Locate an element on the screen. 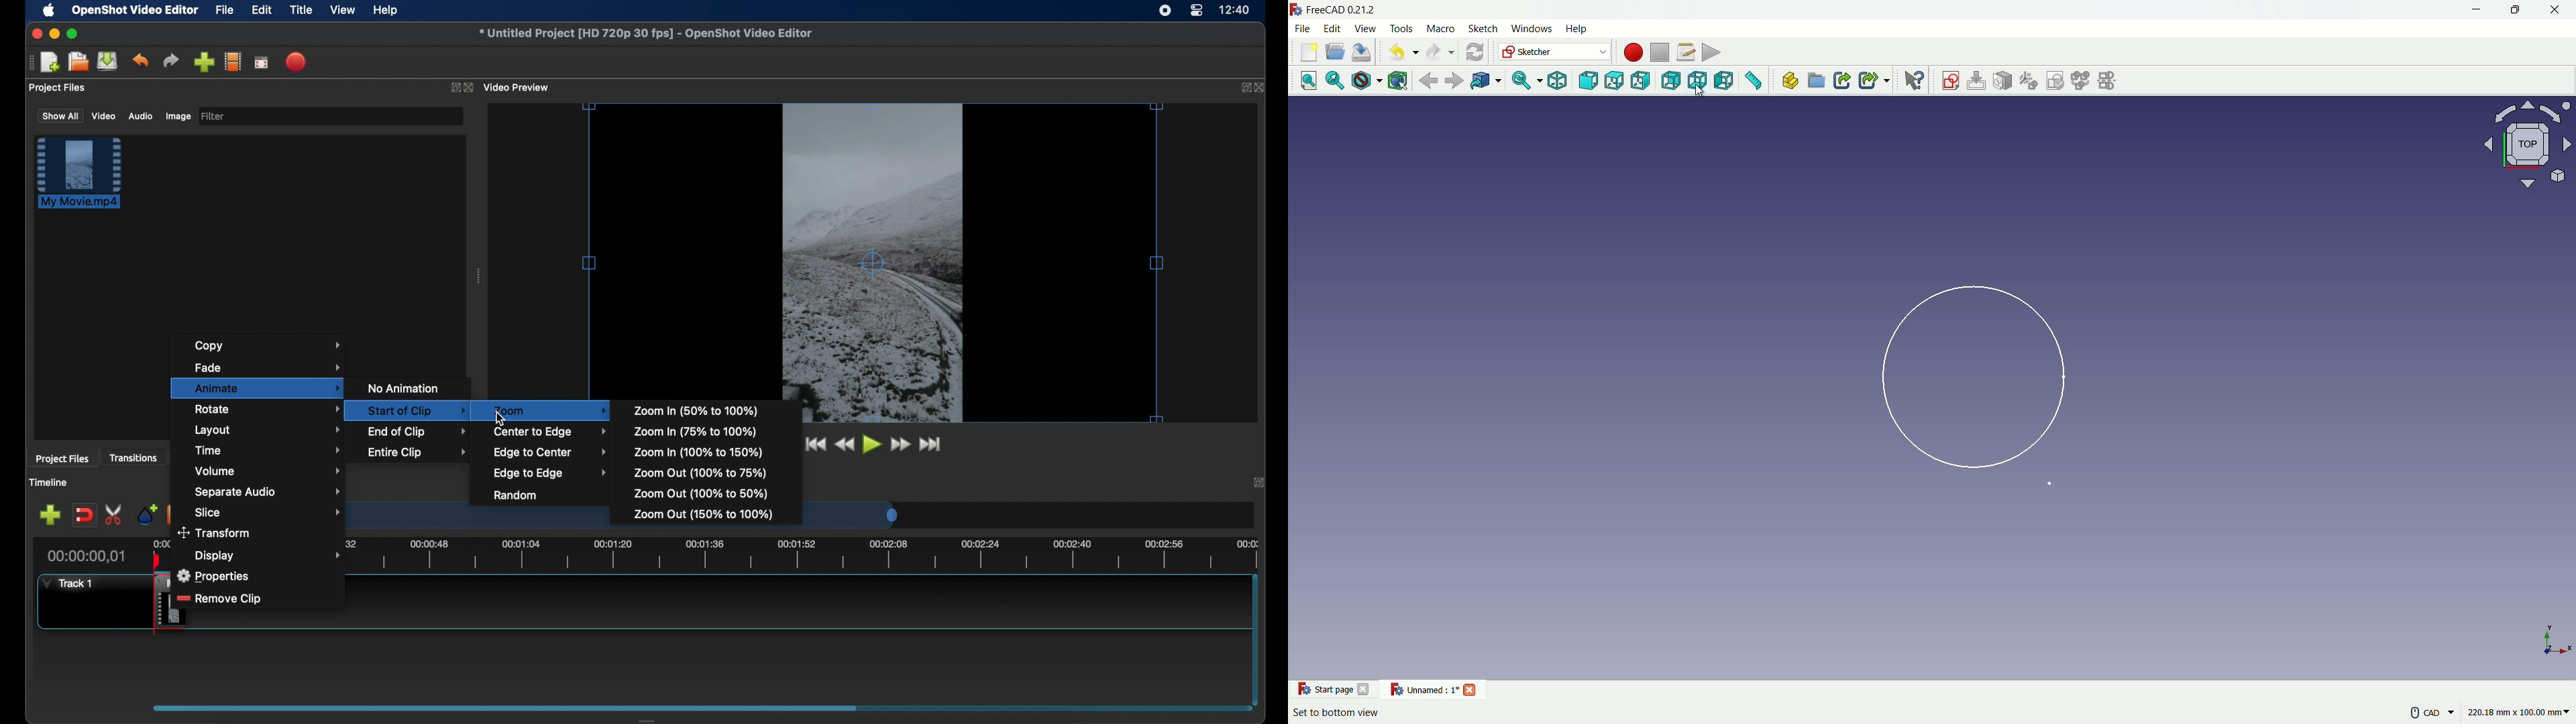 This screenshot has height=728, width=2576. make sublink is located at coordinates (1874, 81).